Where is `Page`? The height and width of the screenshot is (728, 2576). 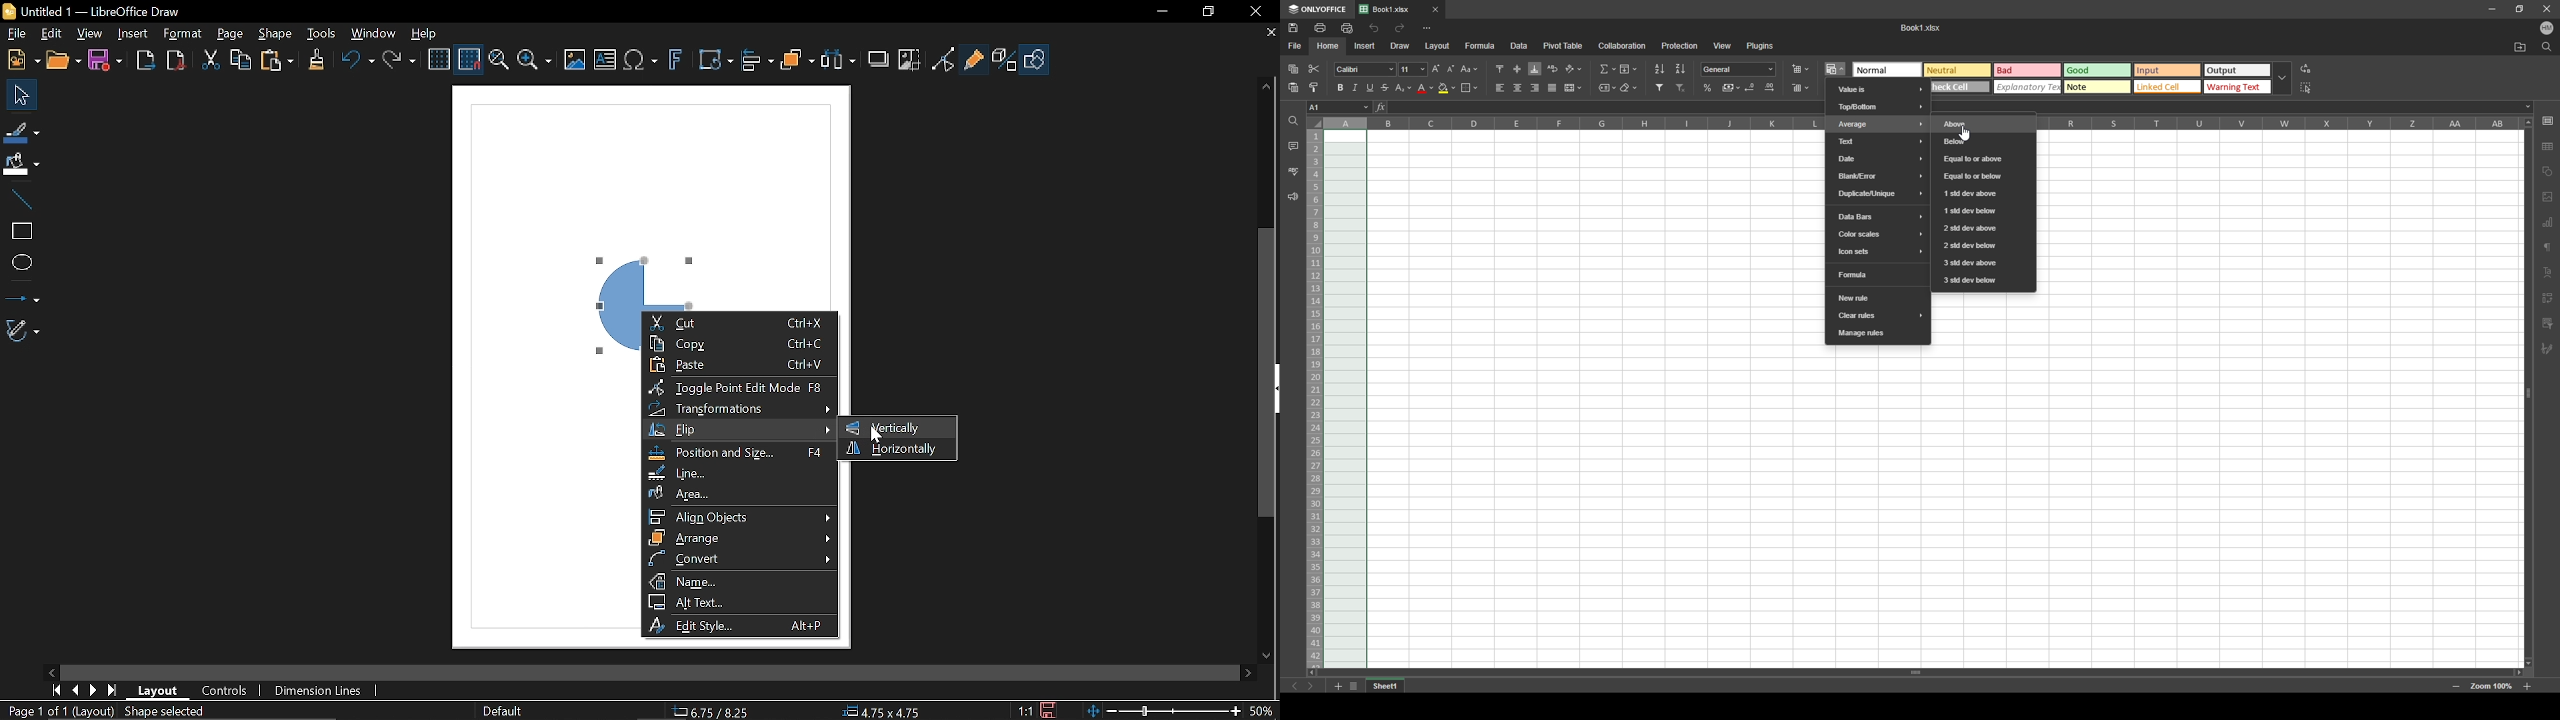
Page is located at coordinates (230, 35).